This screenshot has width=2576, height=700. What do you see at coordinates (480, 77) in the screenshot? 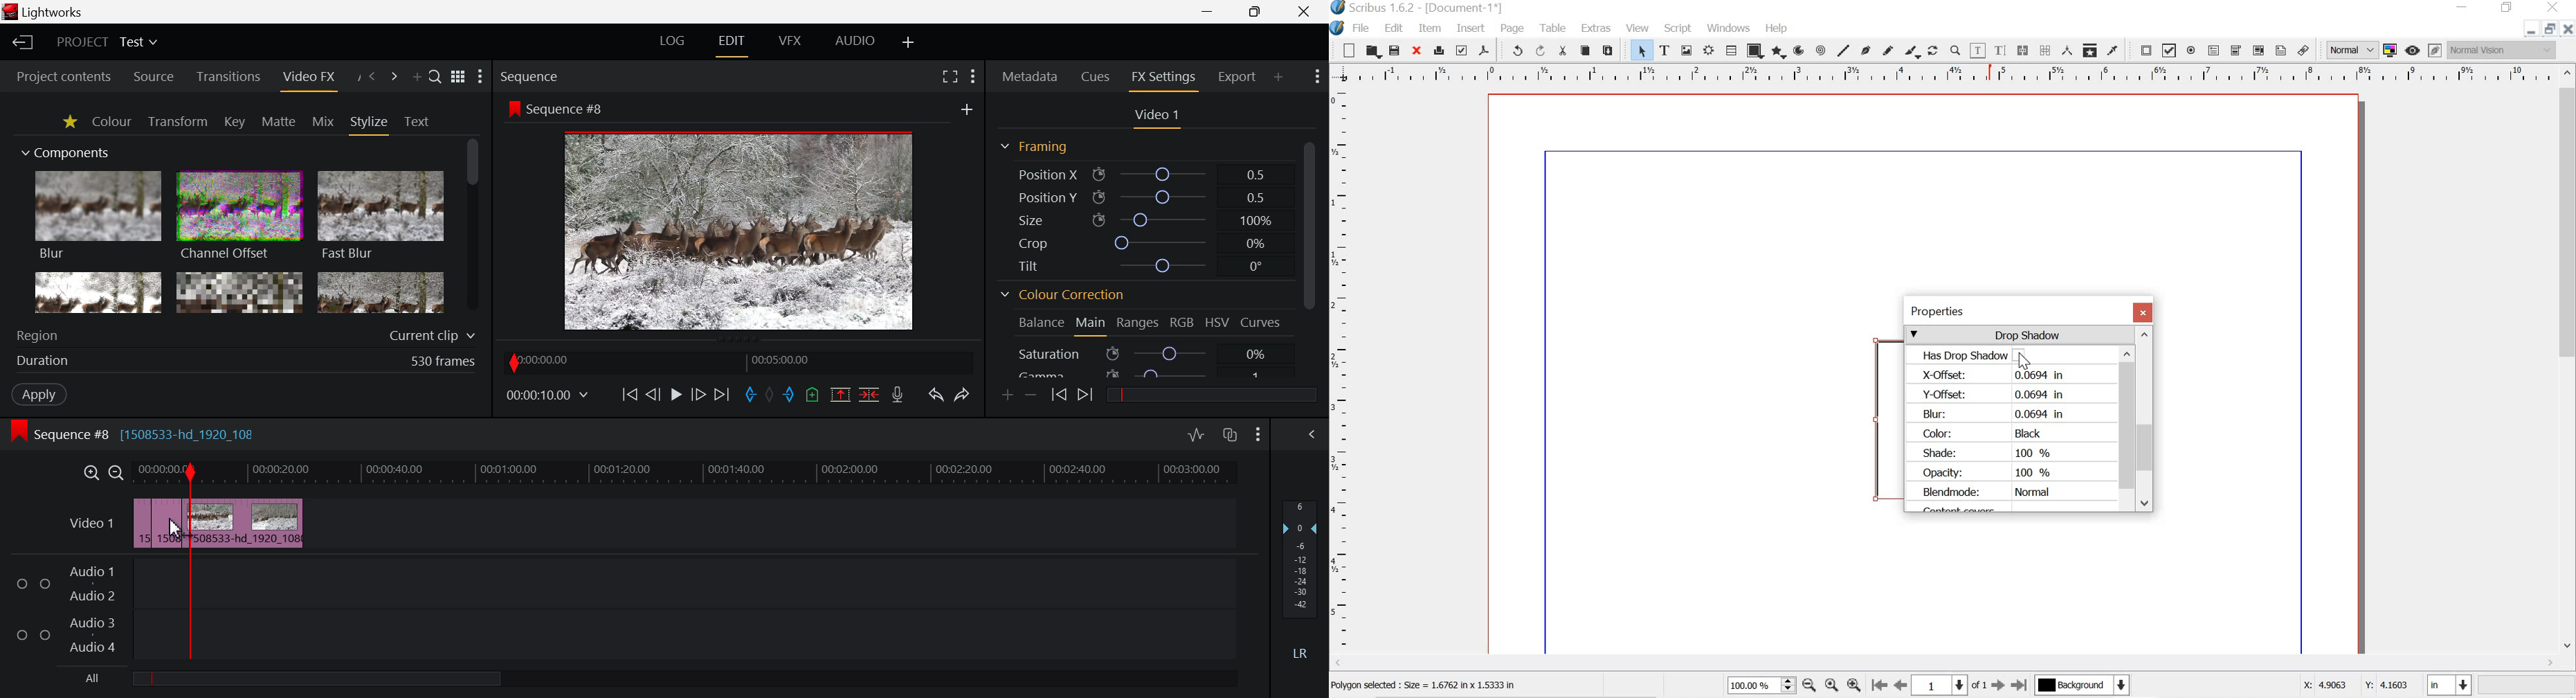
I see `Show Settings` at bounding box center [480, 77].